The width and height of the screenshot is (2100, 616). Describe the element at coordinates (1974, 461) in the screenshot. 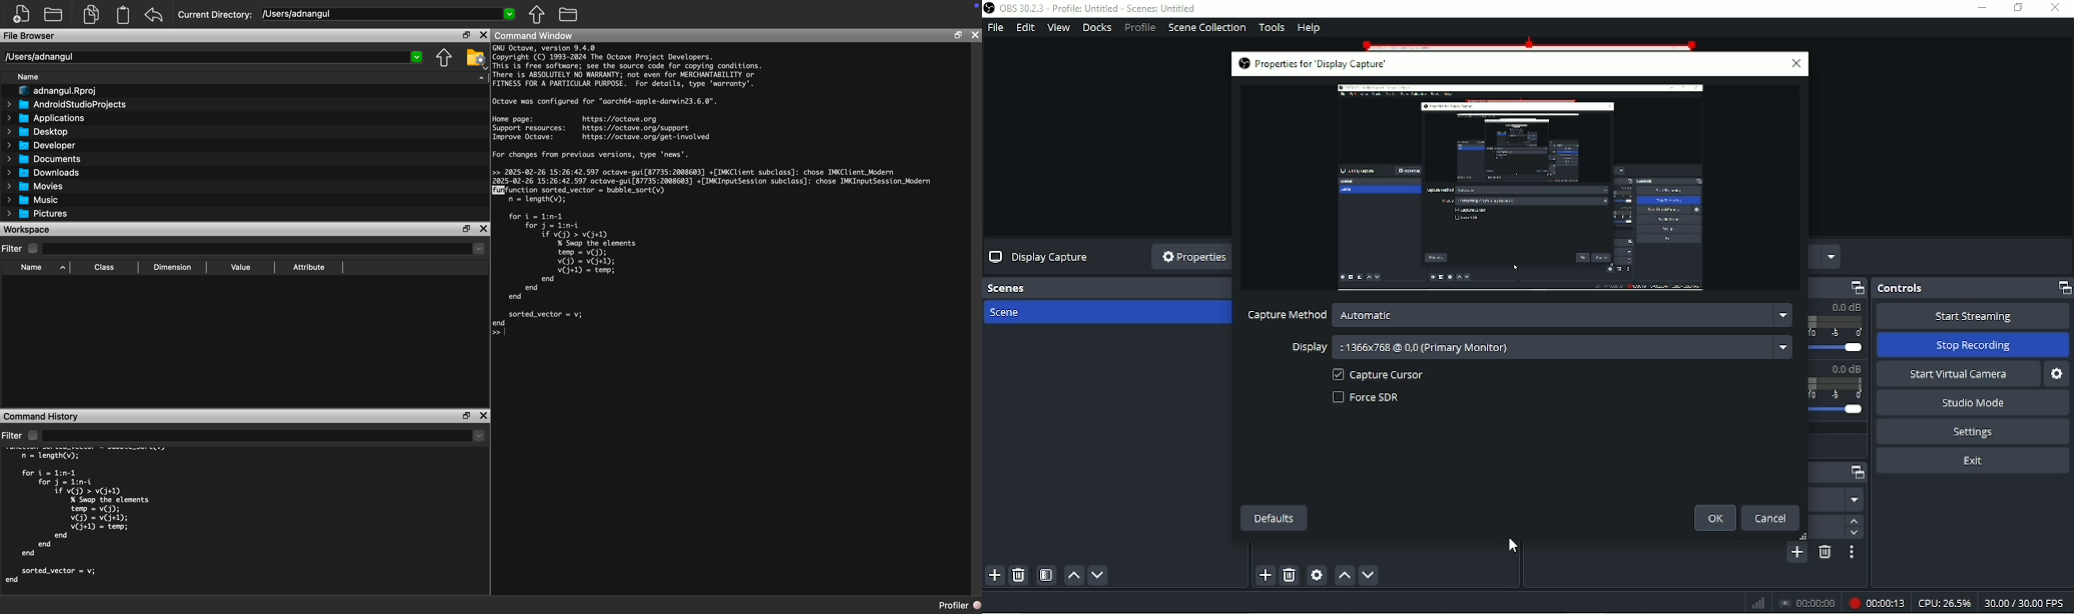

I see `Exit` at that location.